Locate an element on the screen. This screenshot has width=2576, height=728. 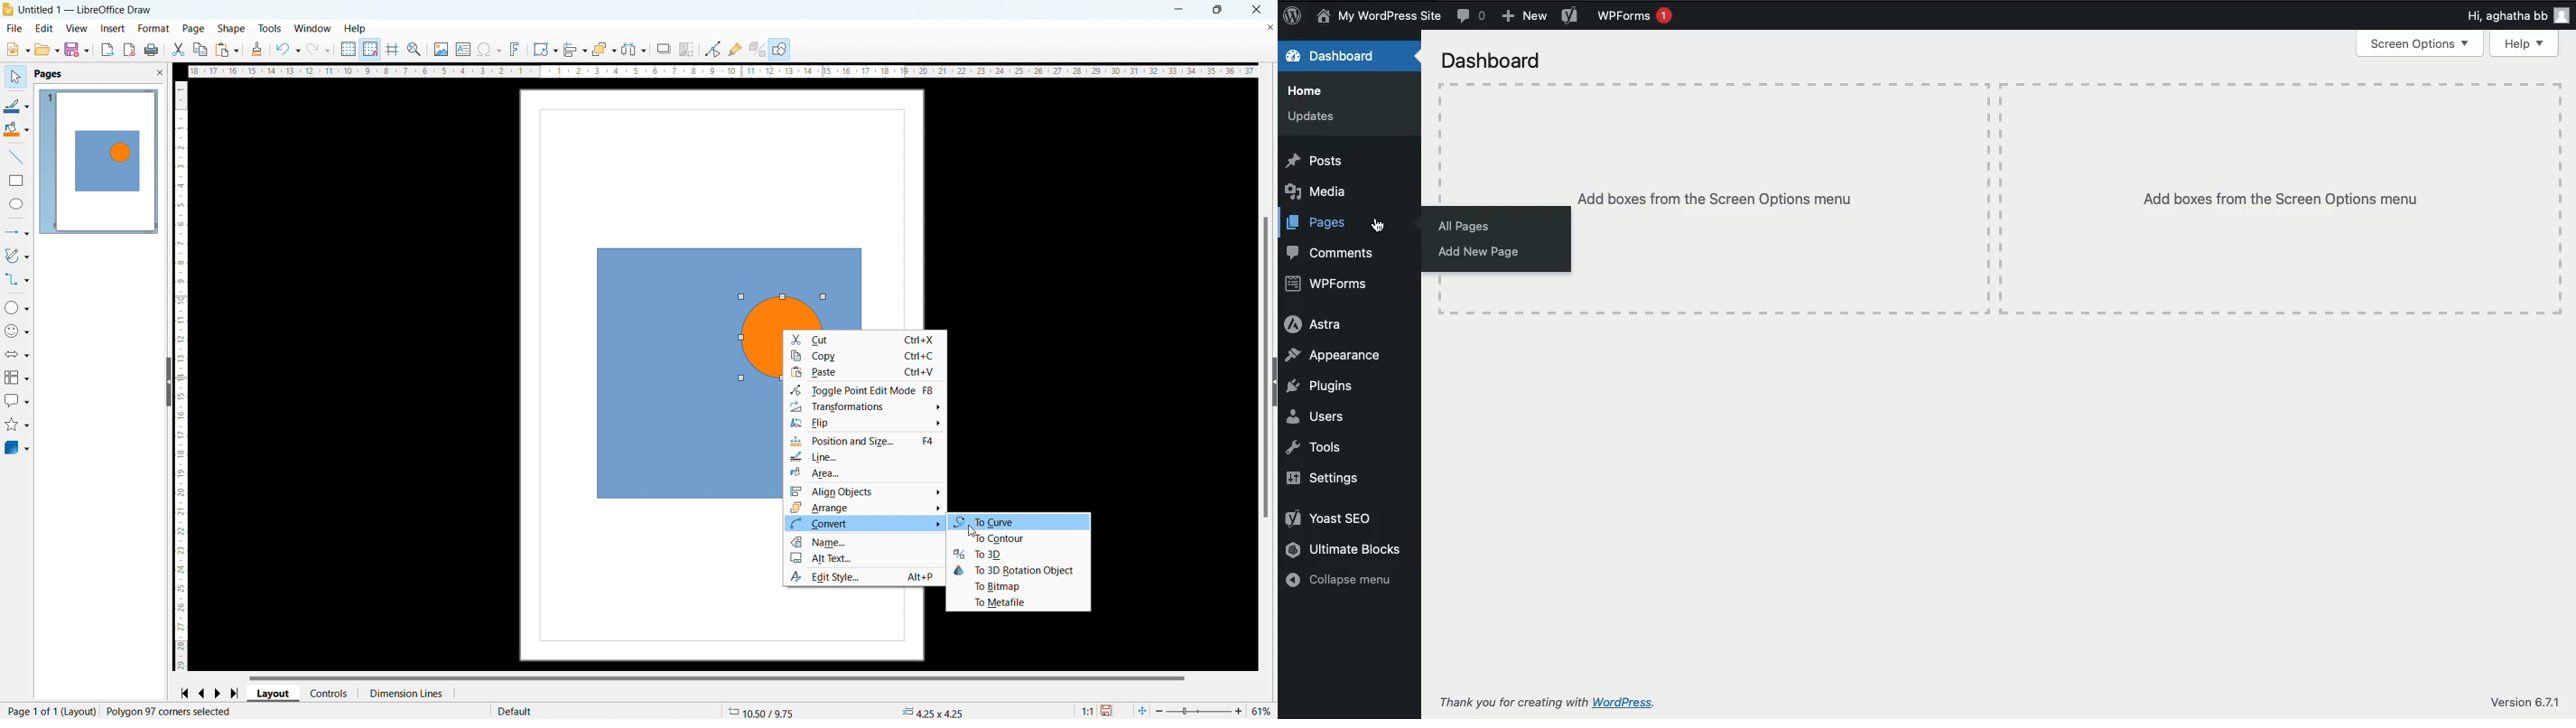
shadow is located at coordinates (663, 49).